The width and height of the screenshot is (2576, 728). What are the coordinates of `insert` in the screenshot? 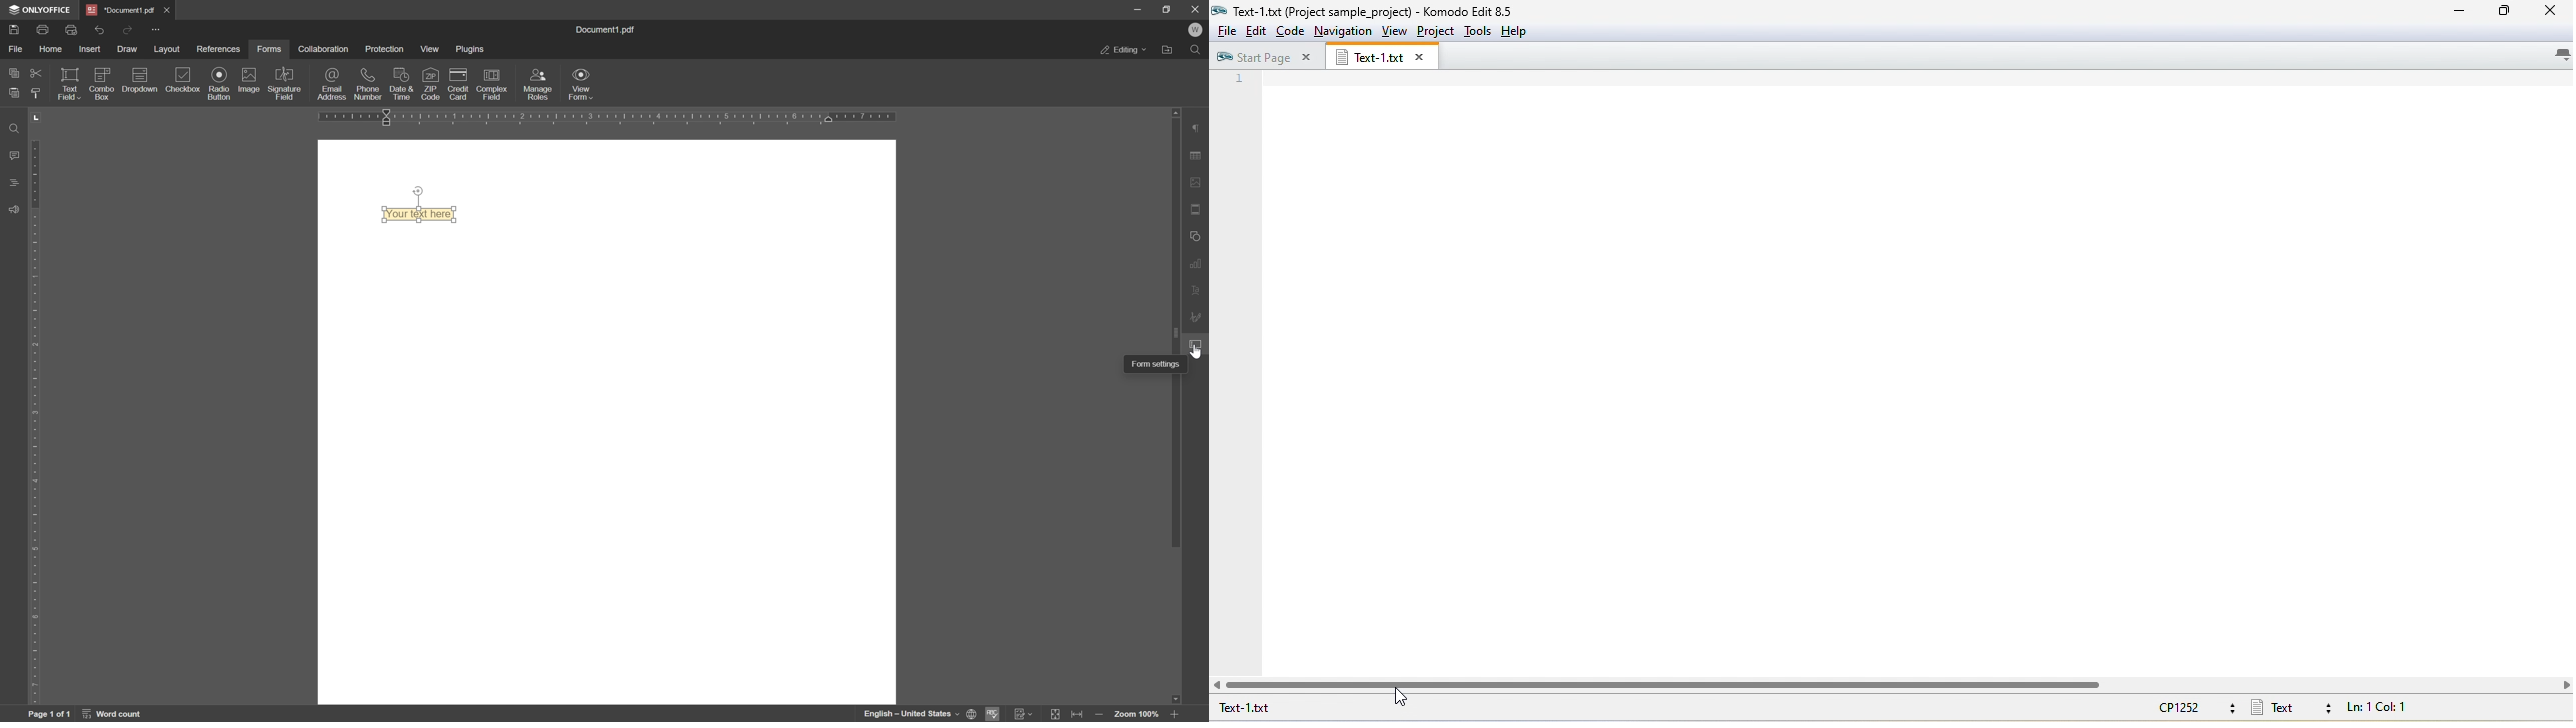 It's located at (91, 49).